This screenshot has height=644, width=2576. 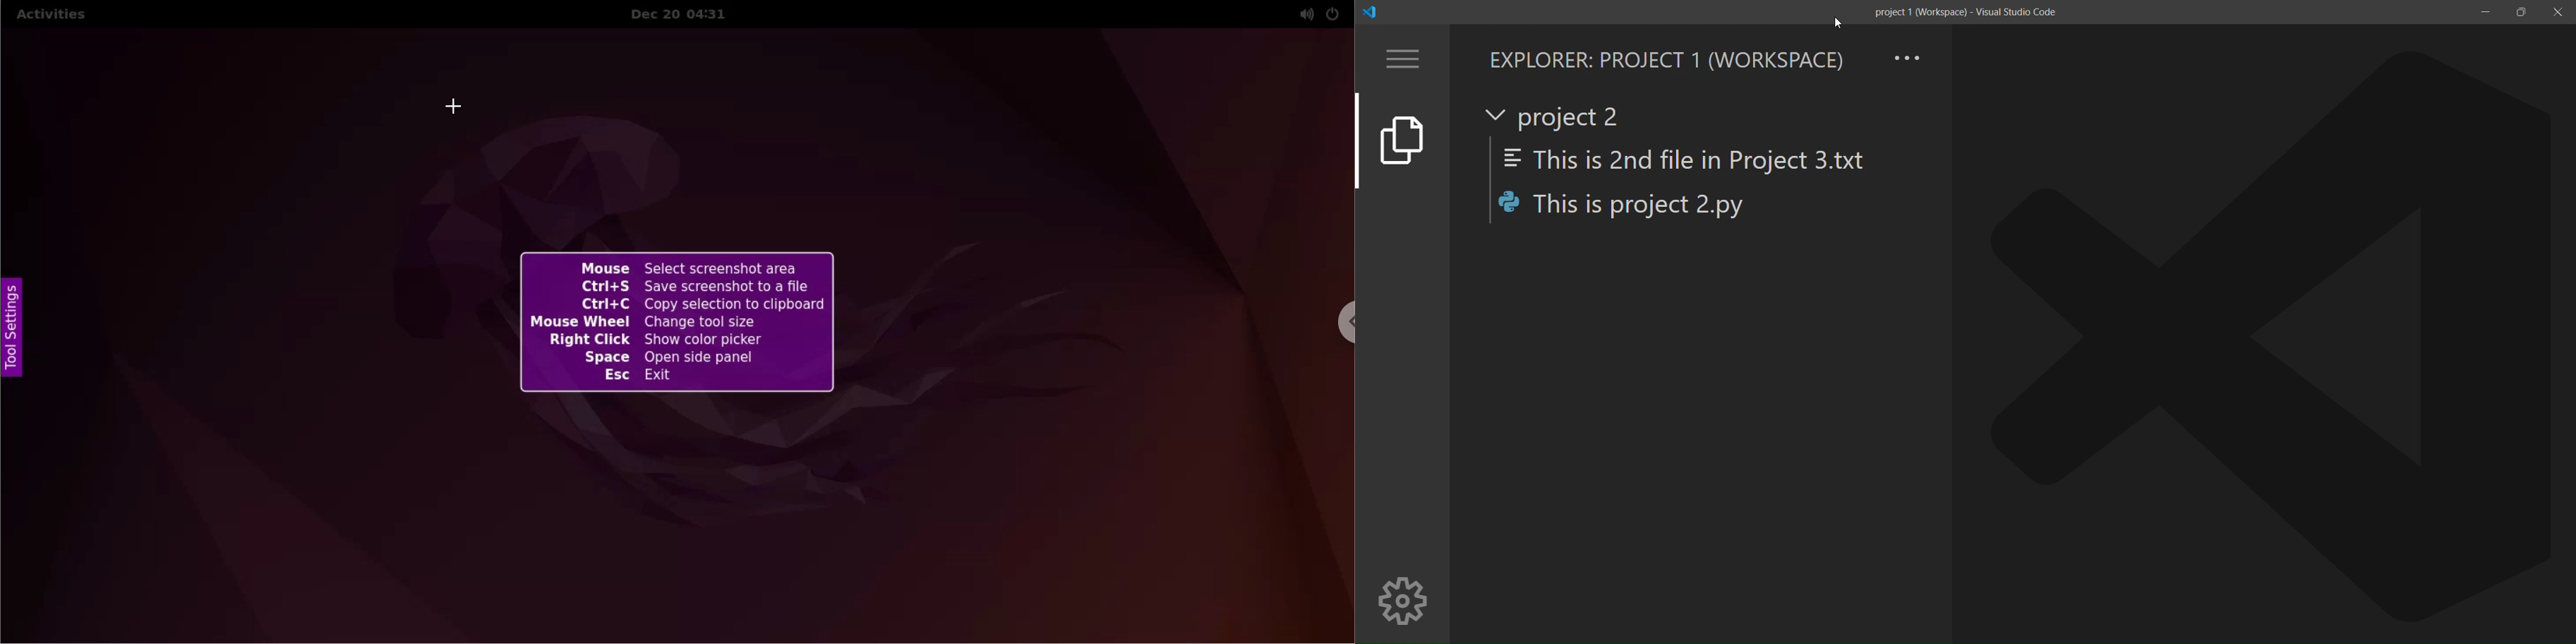 What do you see at coordinates (1965, 12) in the screenshot?
I see `title` at bounding box center [1965, 12].